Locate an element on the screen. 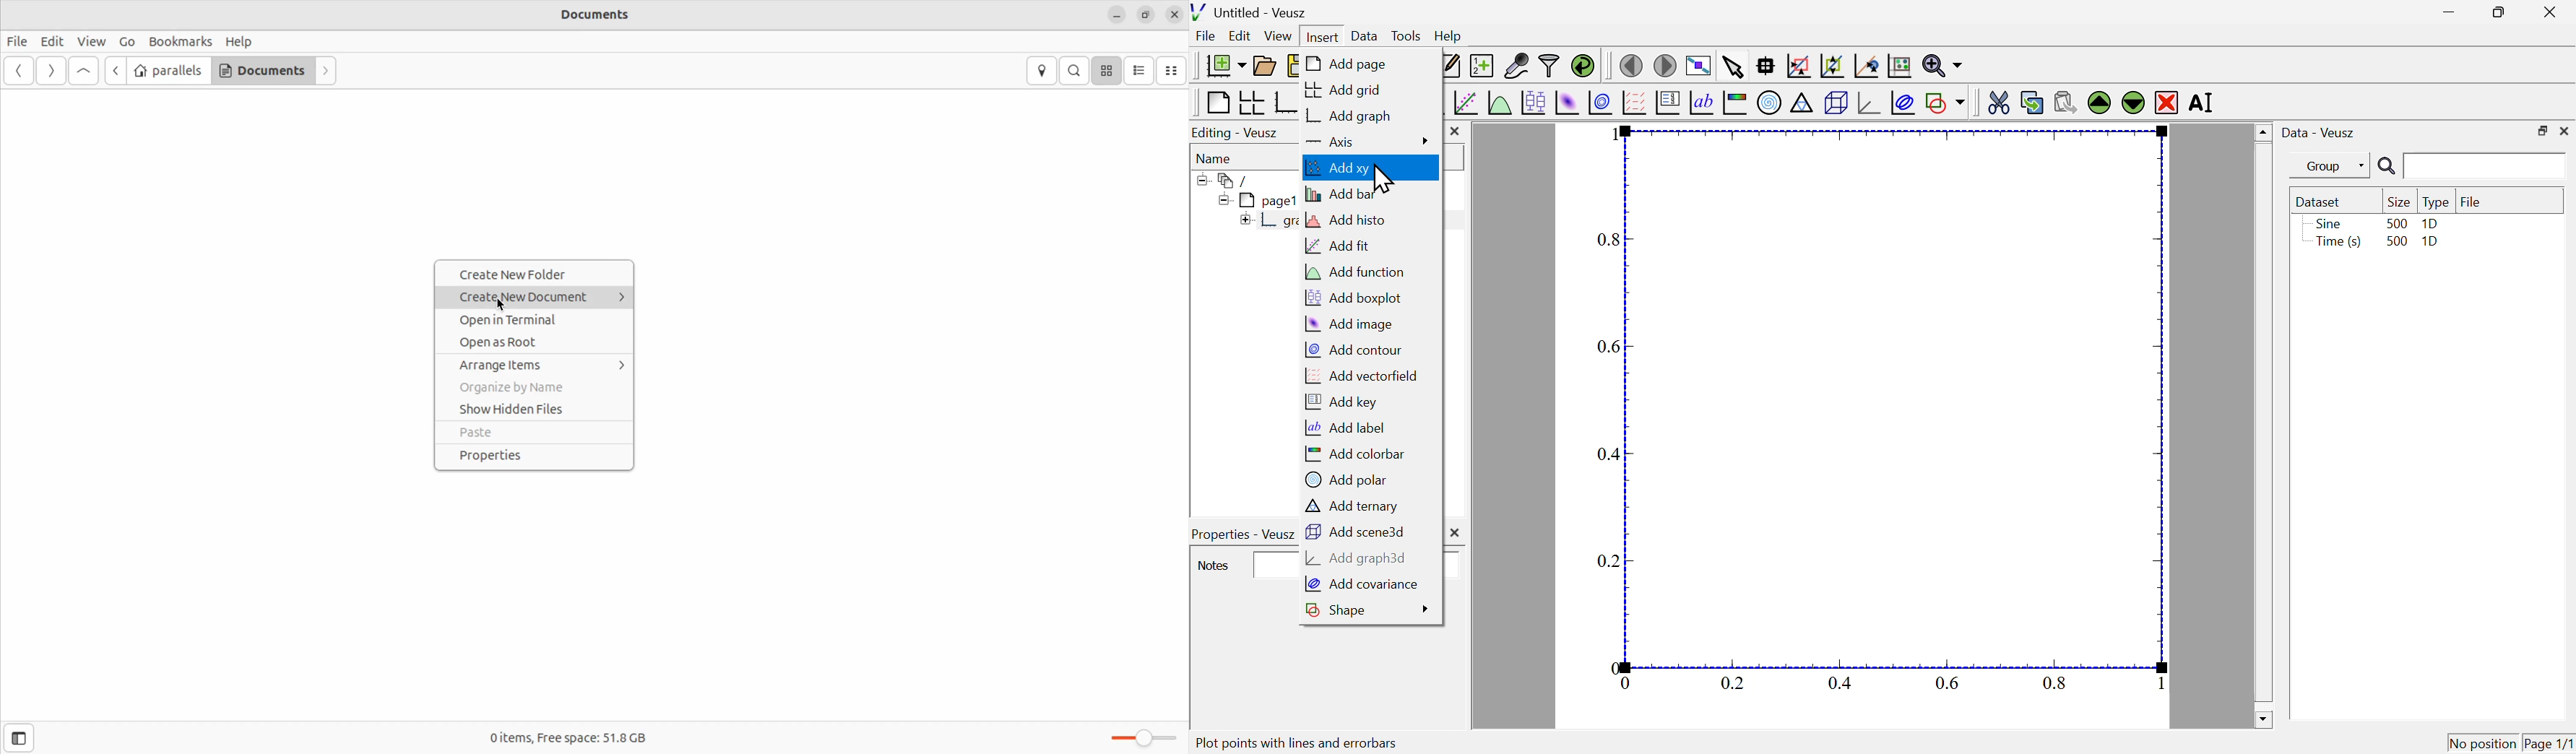 The width and height of the screenshot is (2576, 756). add contour is located at coordinates (1351, 350).